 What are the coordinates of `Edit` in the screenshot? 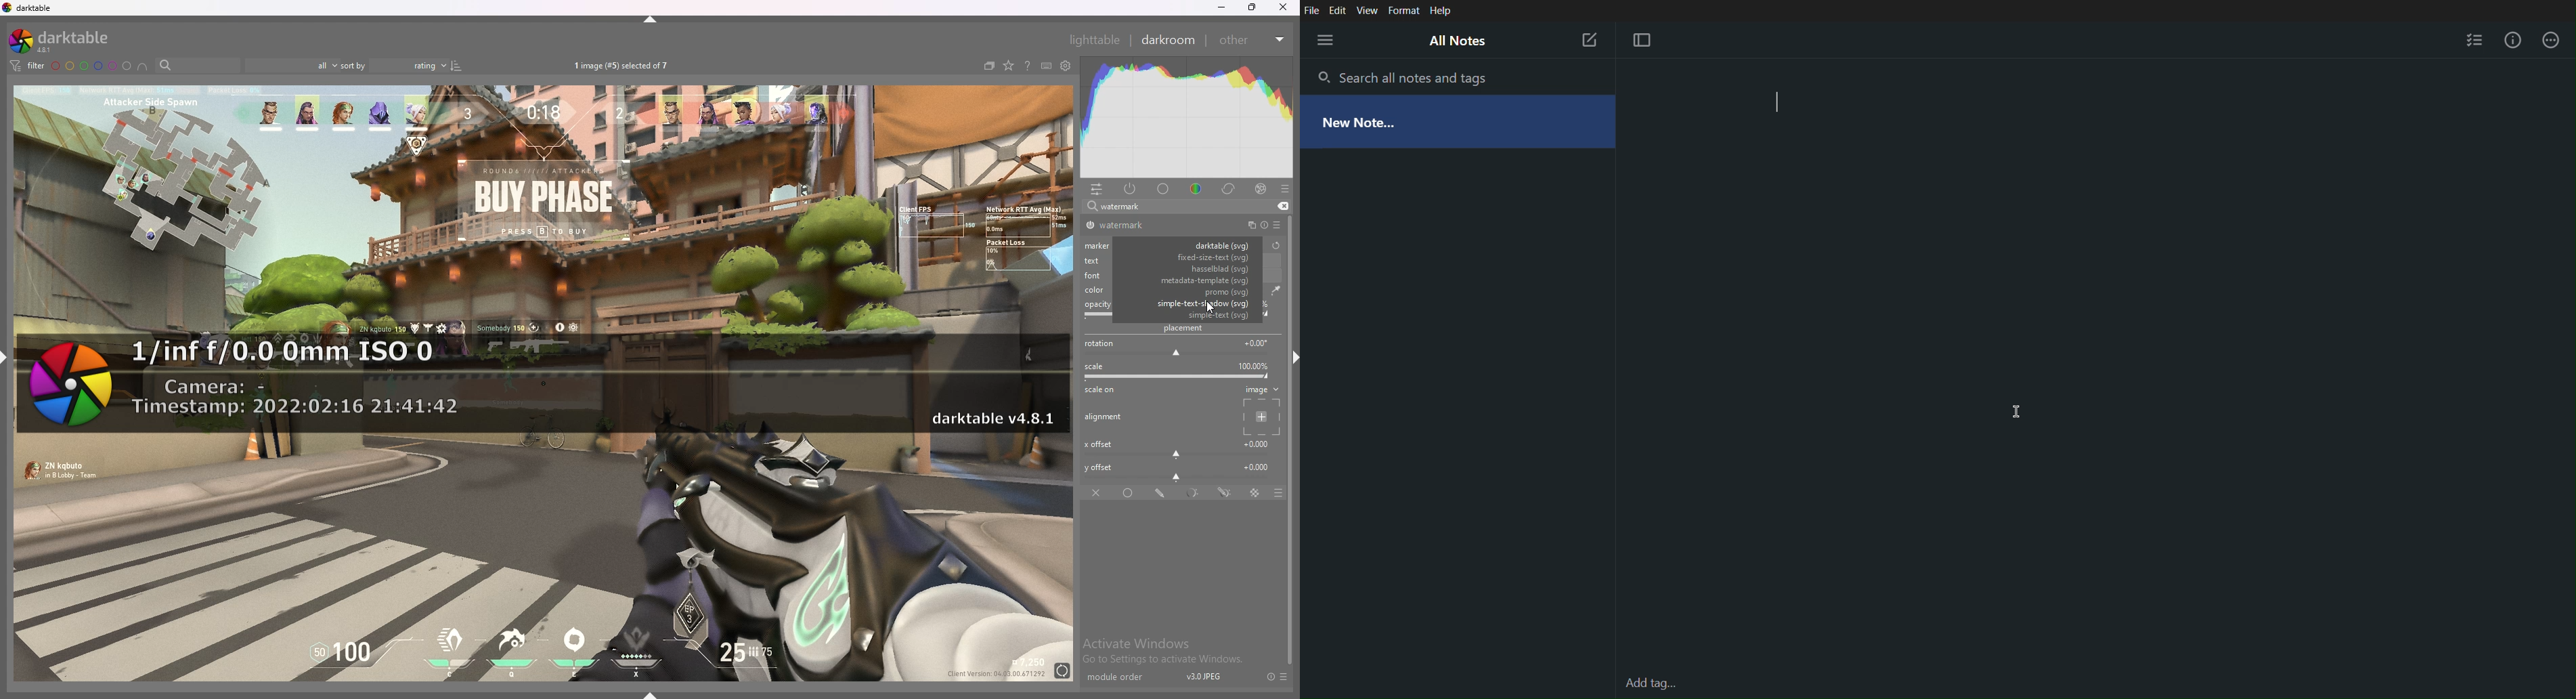 It's located at (1340, 10).